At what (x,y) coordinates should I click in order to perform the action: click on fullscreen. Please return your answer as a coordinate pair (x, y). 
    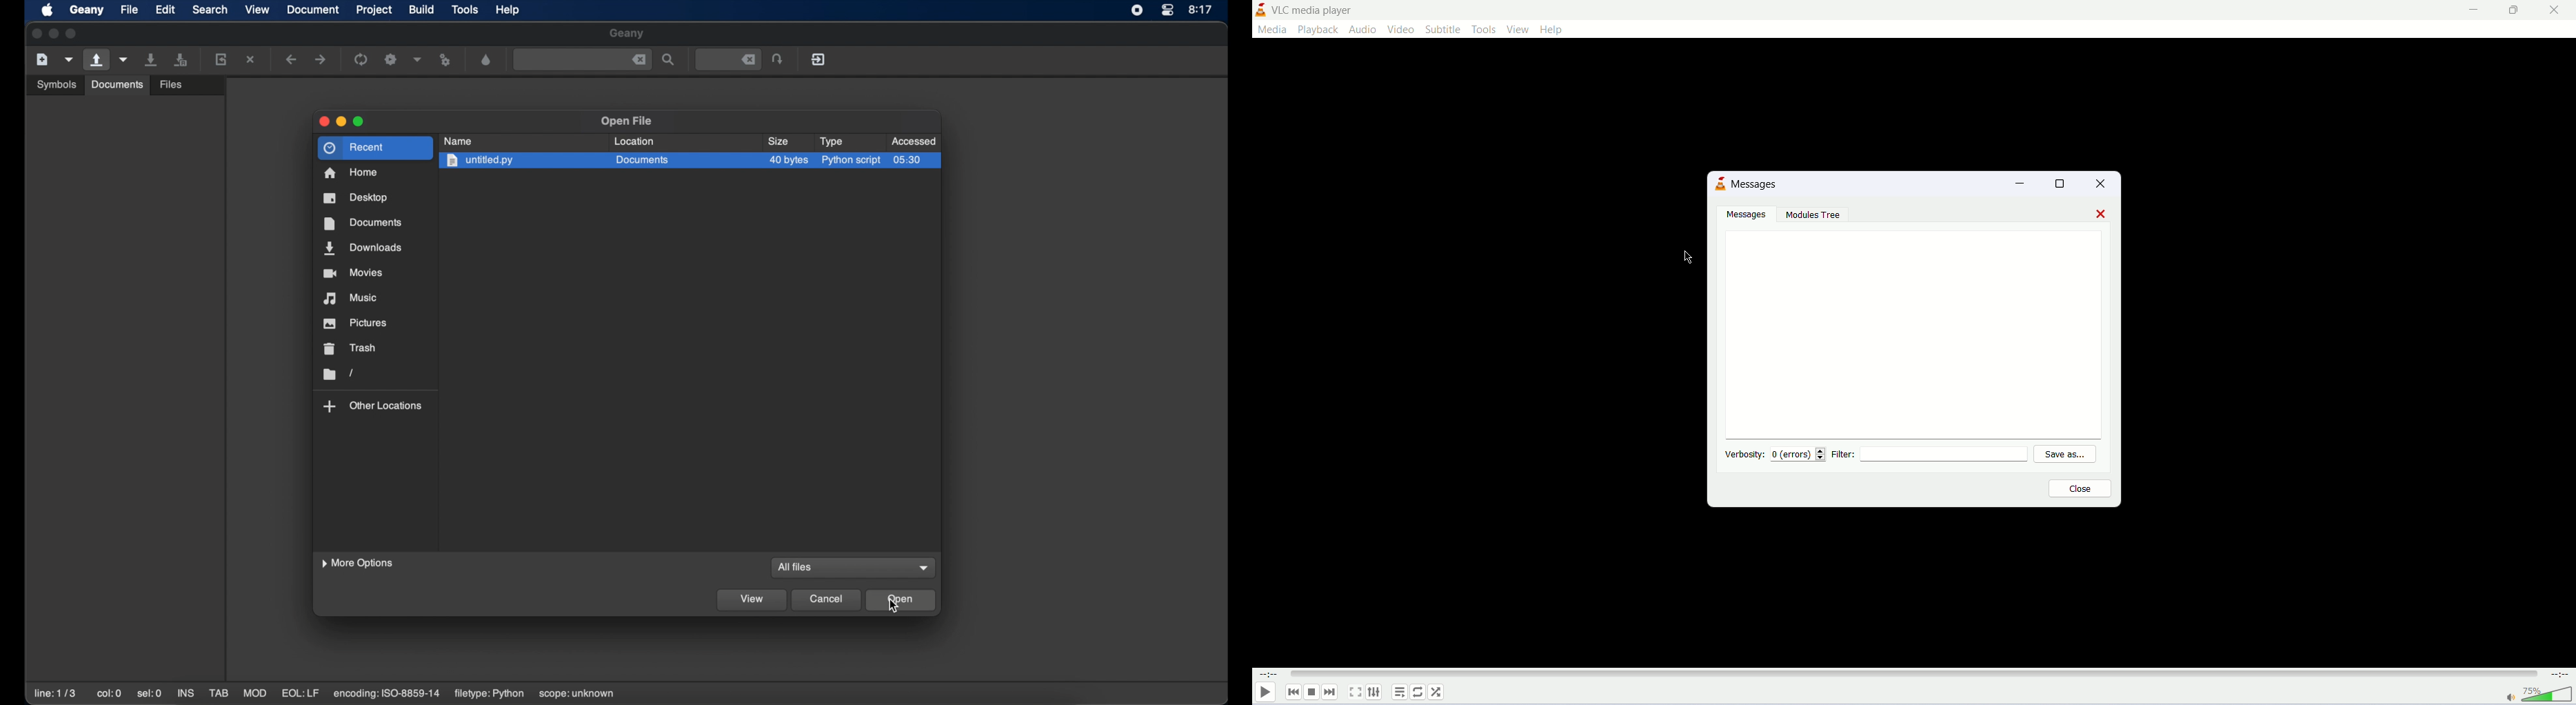
    Looking at the image, I should click on (1354, 692).